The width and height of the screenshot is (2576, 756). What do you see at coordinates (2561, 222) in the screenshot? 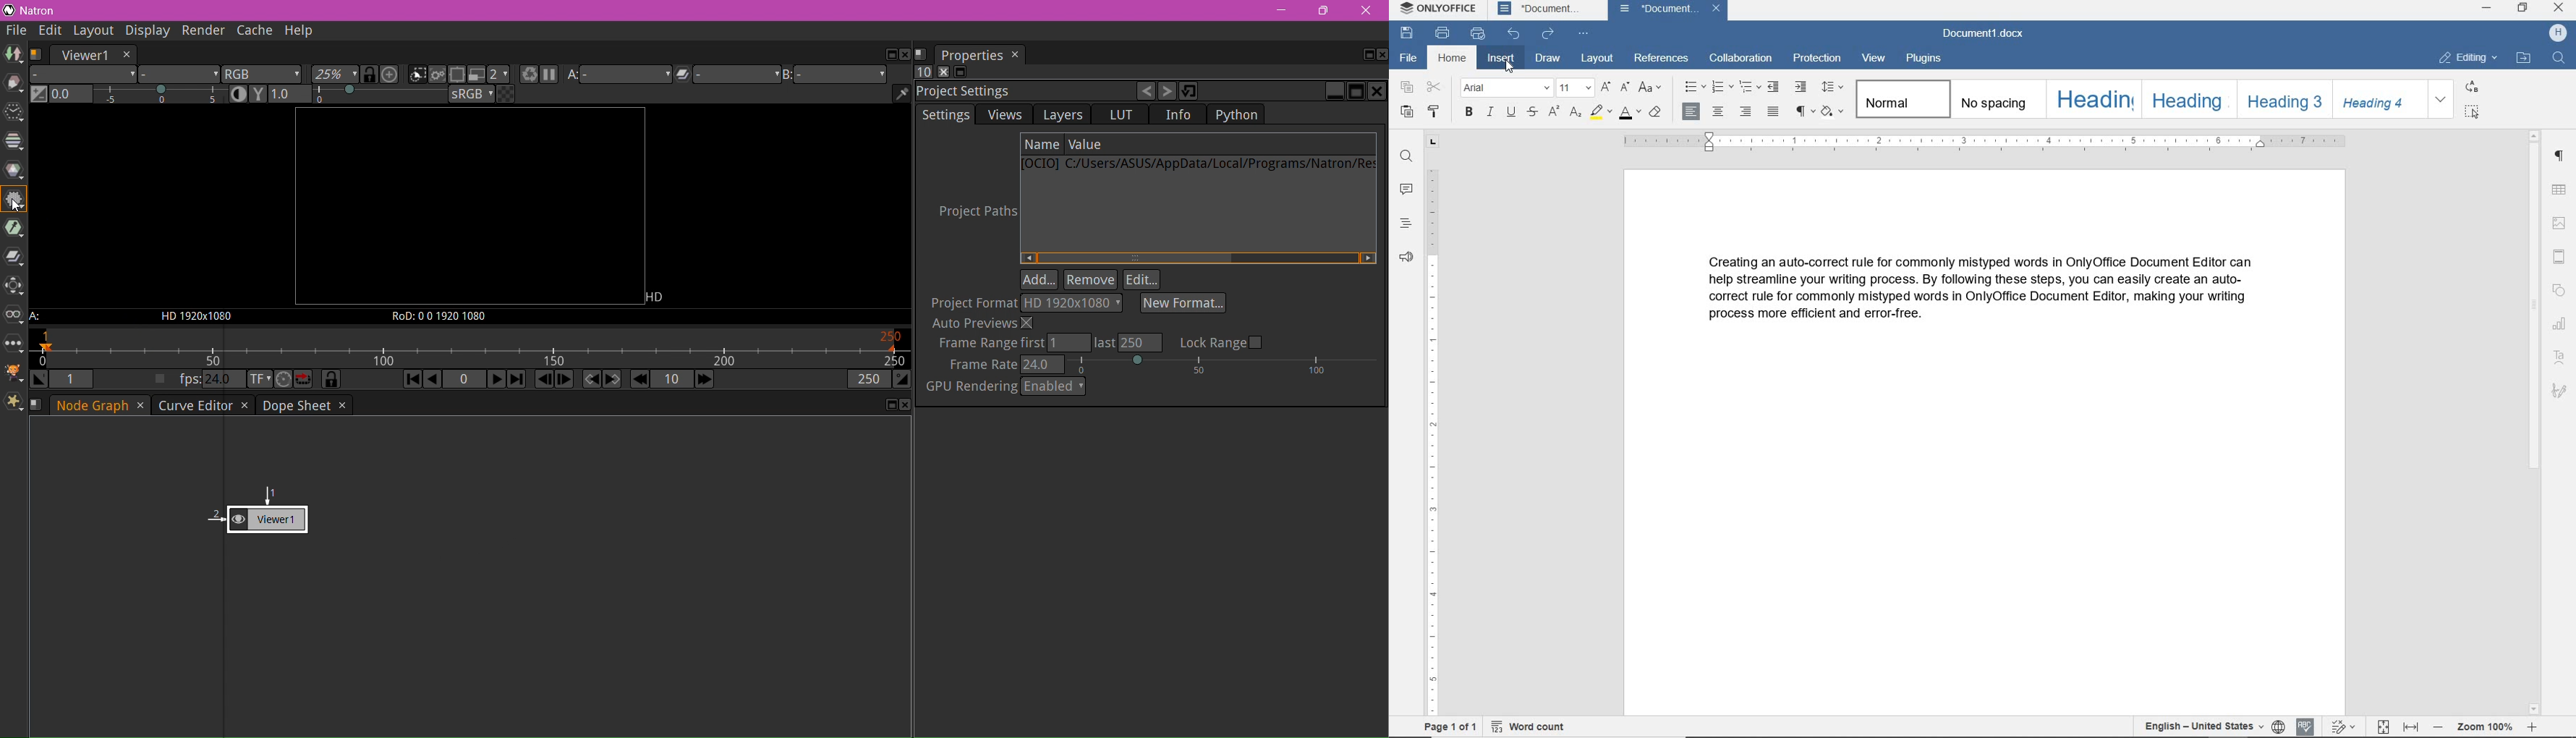
I see `insert image` at bounding box center [2561, 222].